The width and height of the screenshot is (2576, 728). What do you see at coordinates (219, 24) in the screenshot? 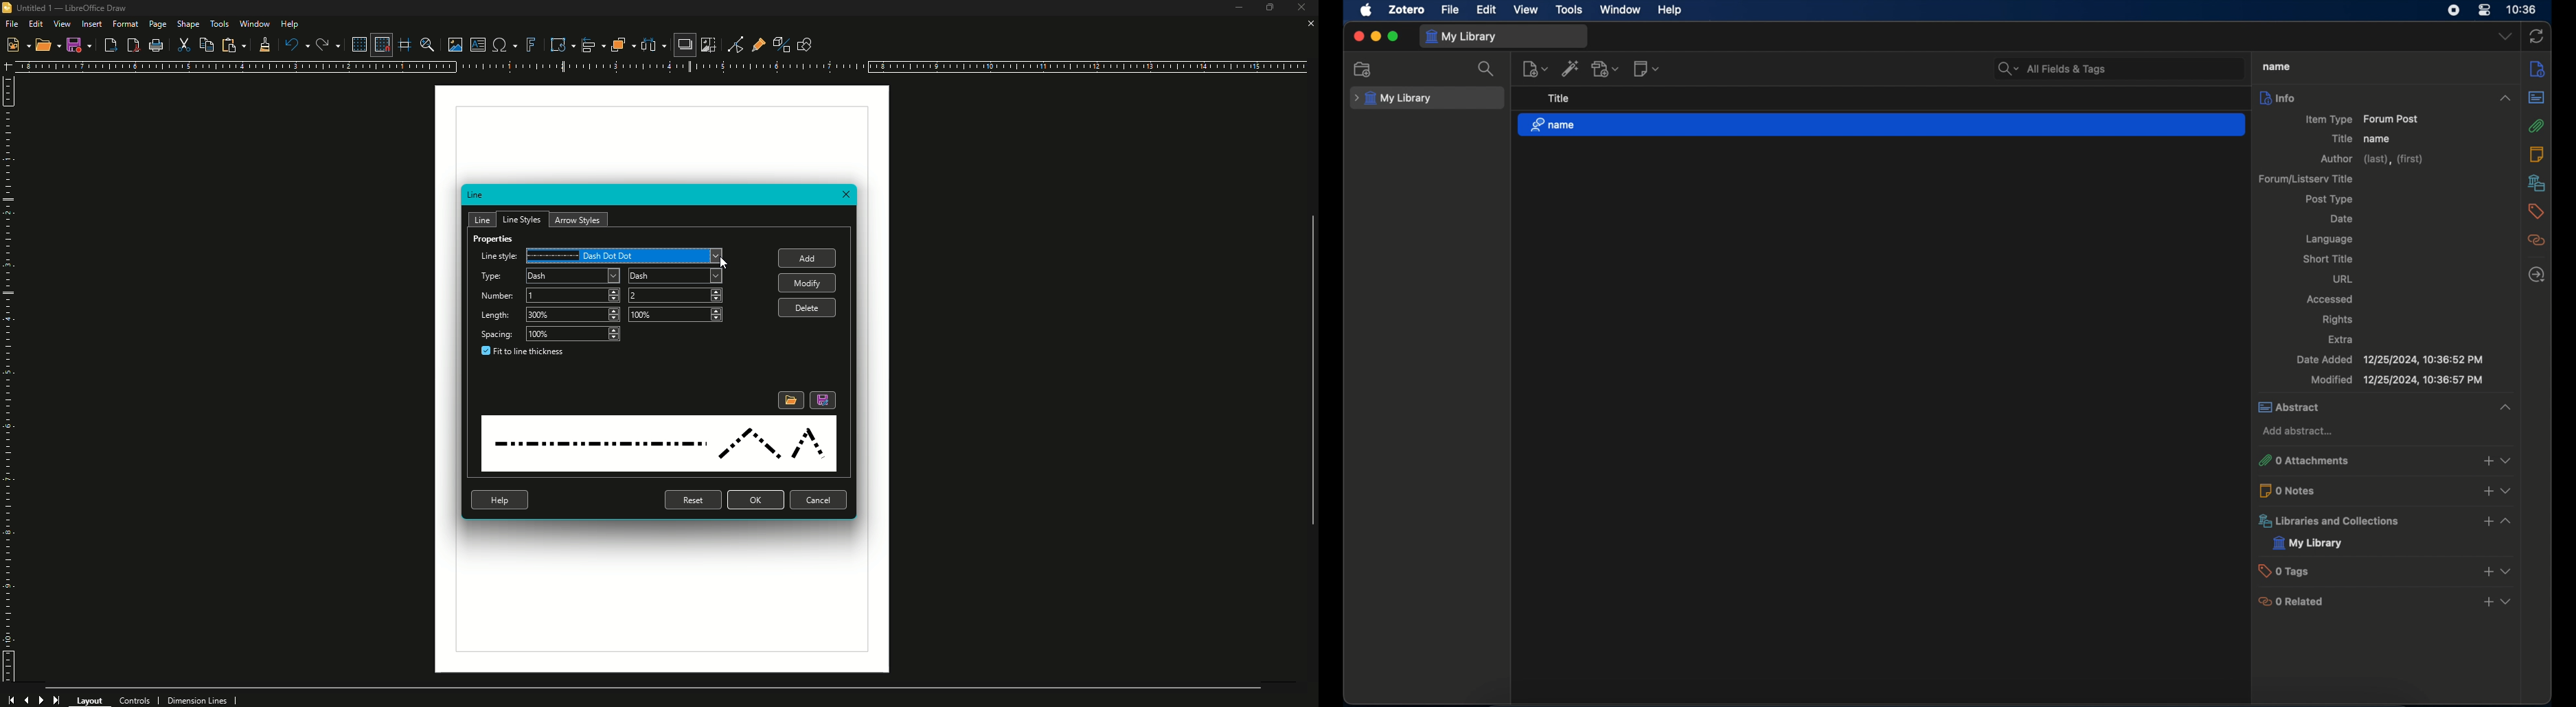
I see `Tools` at bounding box center [219, 24].